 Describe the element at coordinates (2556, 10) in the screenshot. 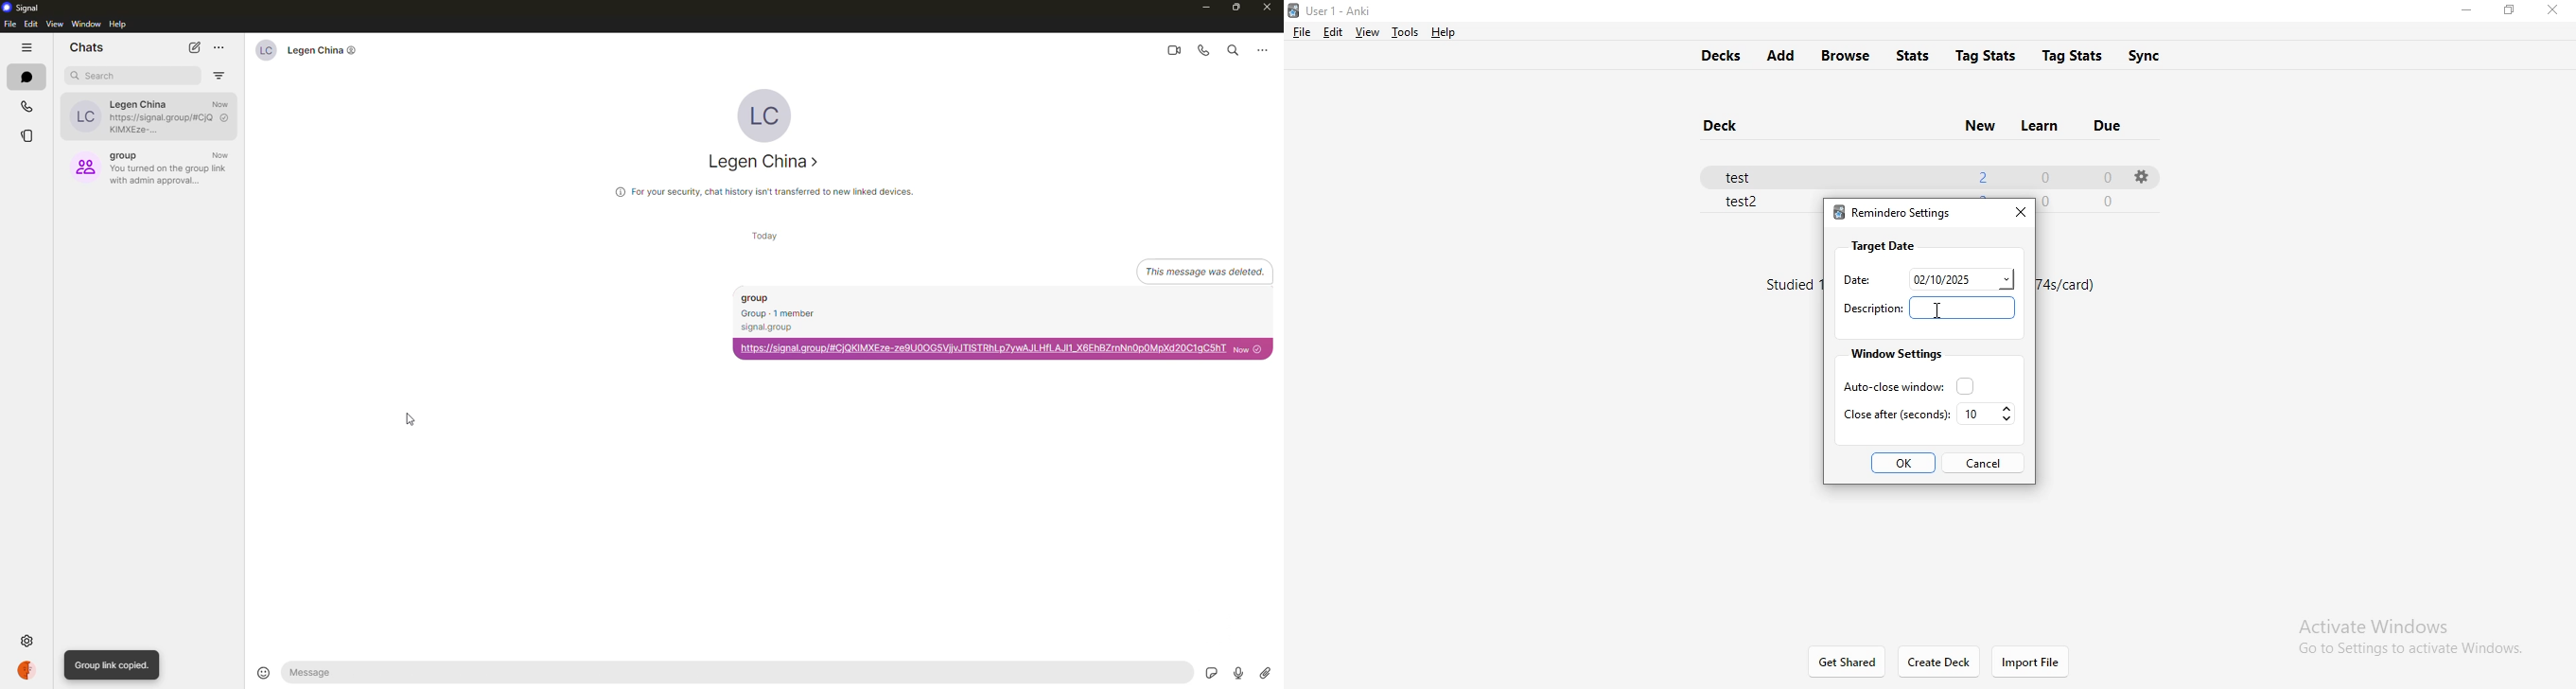

I see `close` at that location.